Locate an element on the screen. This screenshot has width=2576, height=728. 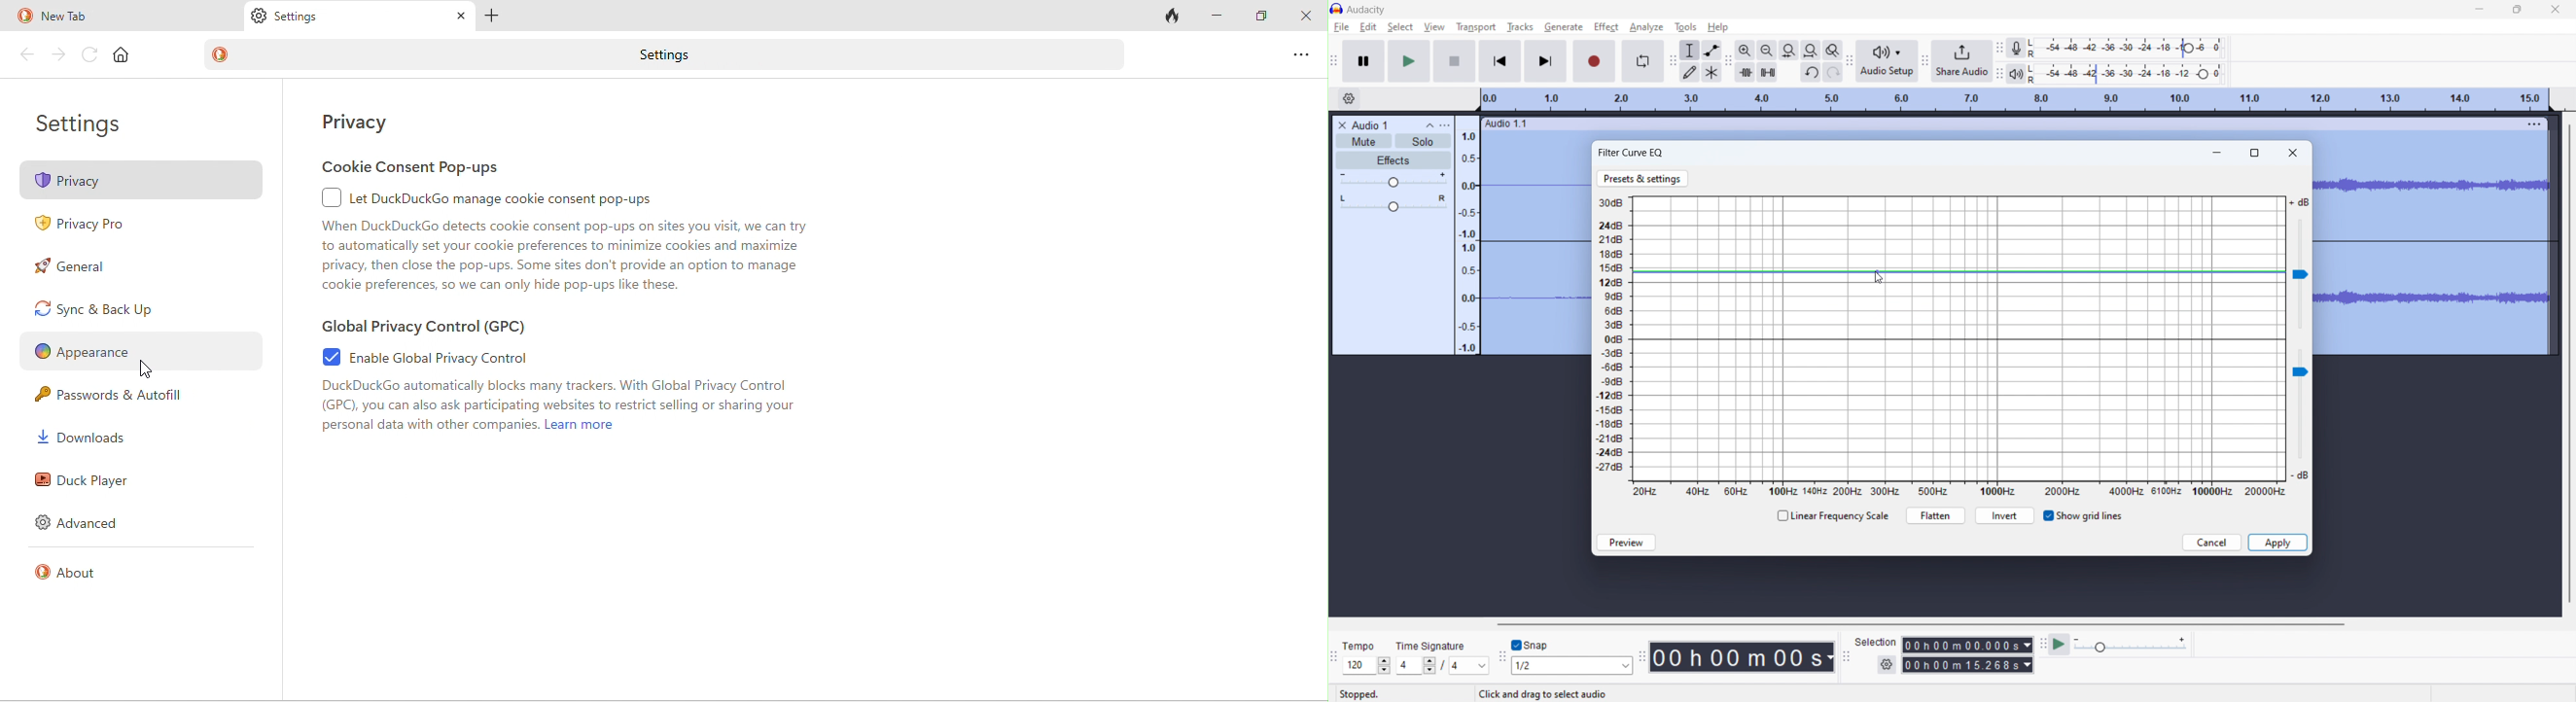
00h00m15.268s(end time) is located at coordinates (1967, 665).